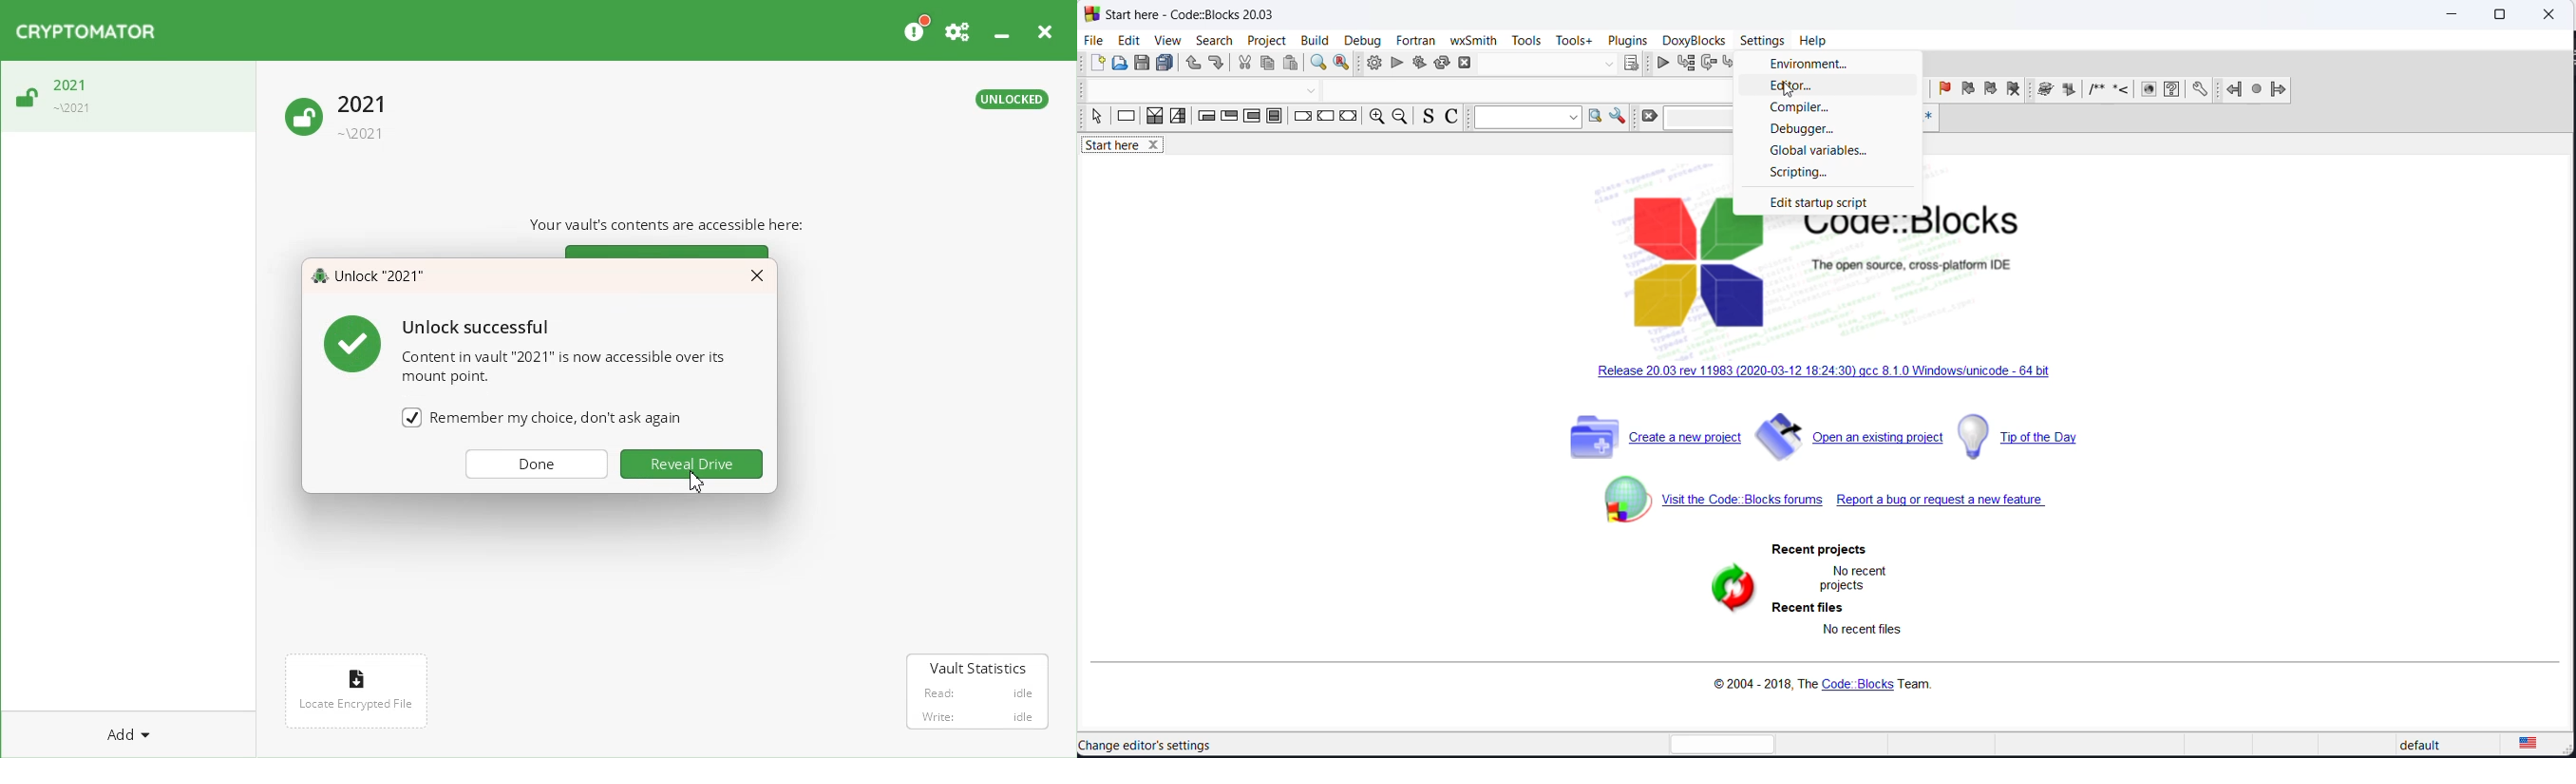 This screenshot has width=2576, height=784. What do you see at coordinates (2097, 92) in the screenshot?
I see `icon` at bounding box center [2097, 92].